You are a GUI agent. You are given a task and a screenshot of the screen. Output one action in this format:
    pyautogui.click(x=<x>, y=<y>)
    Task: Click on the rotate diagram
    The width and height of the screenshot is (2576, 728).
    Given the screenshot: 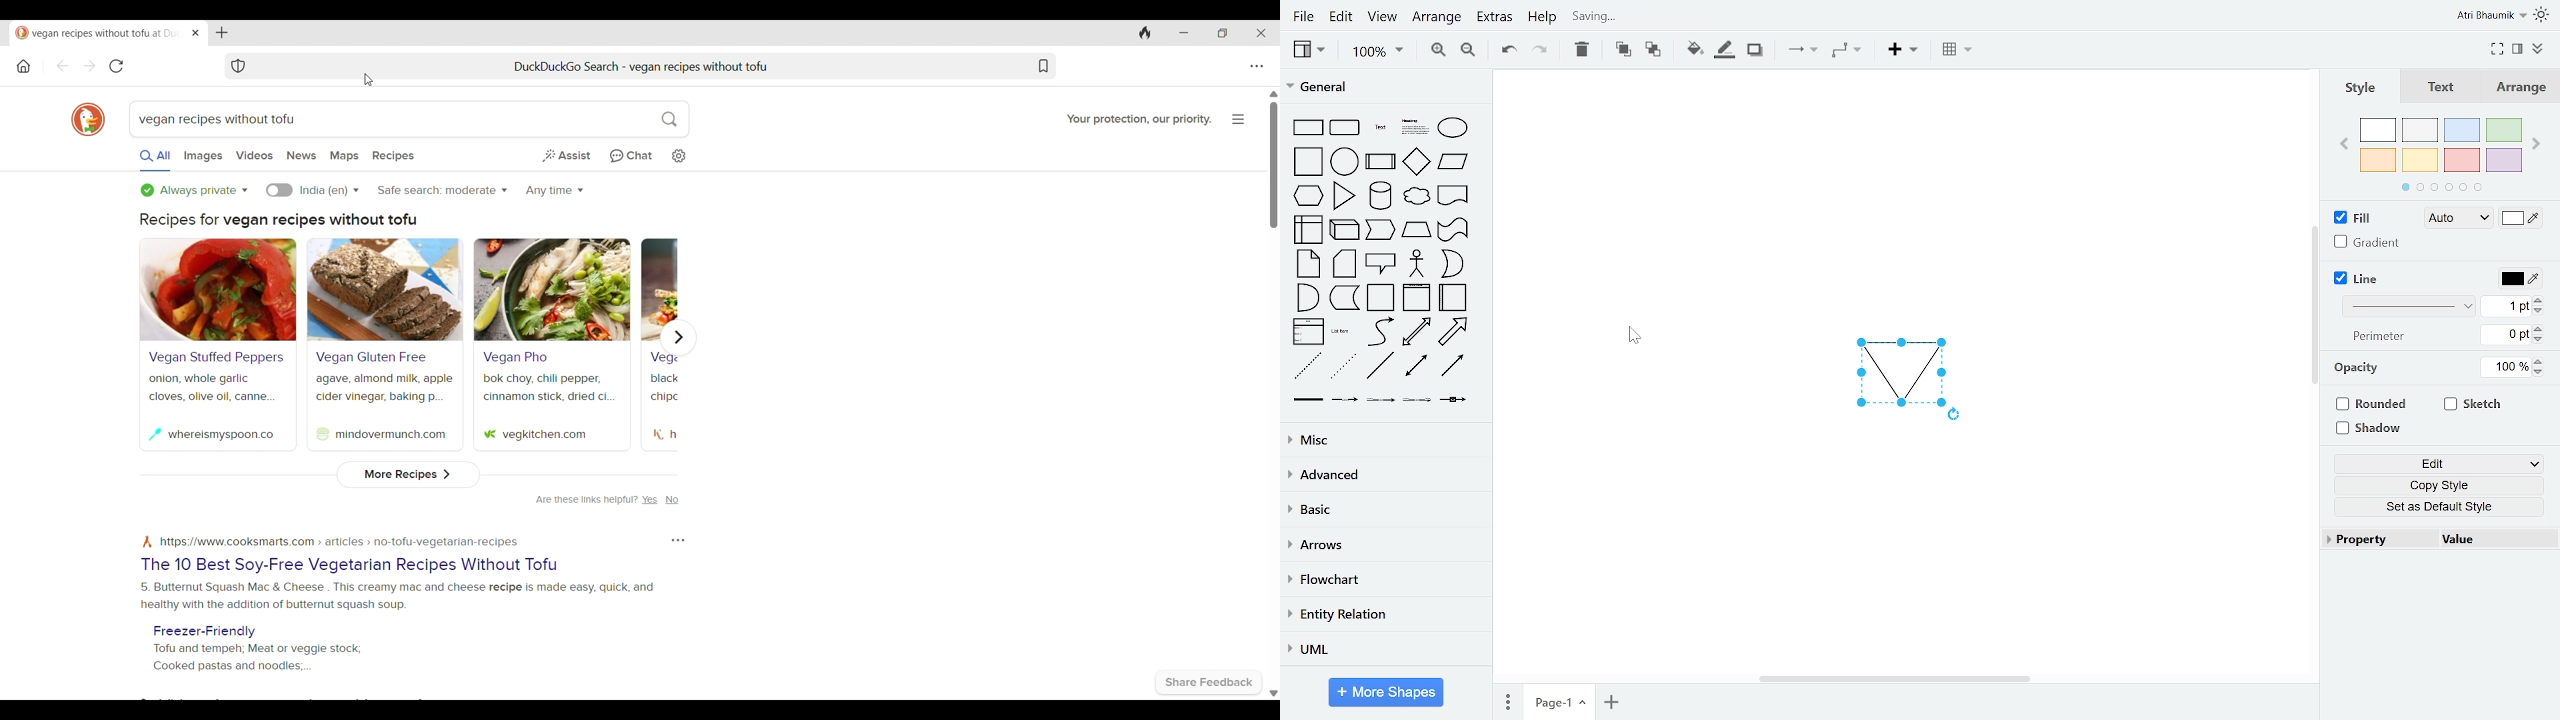 What is the action you would take?
    pyautogui.click(x=1959, y=417)
    